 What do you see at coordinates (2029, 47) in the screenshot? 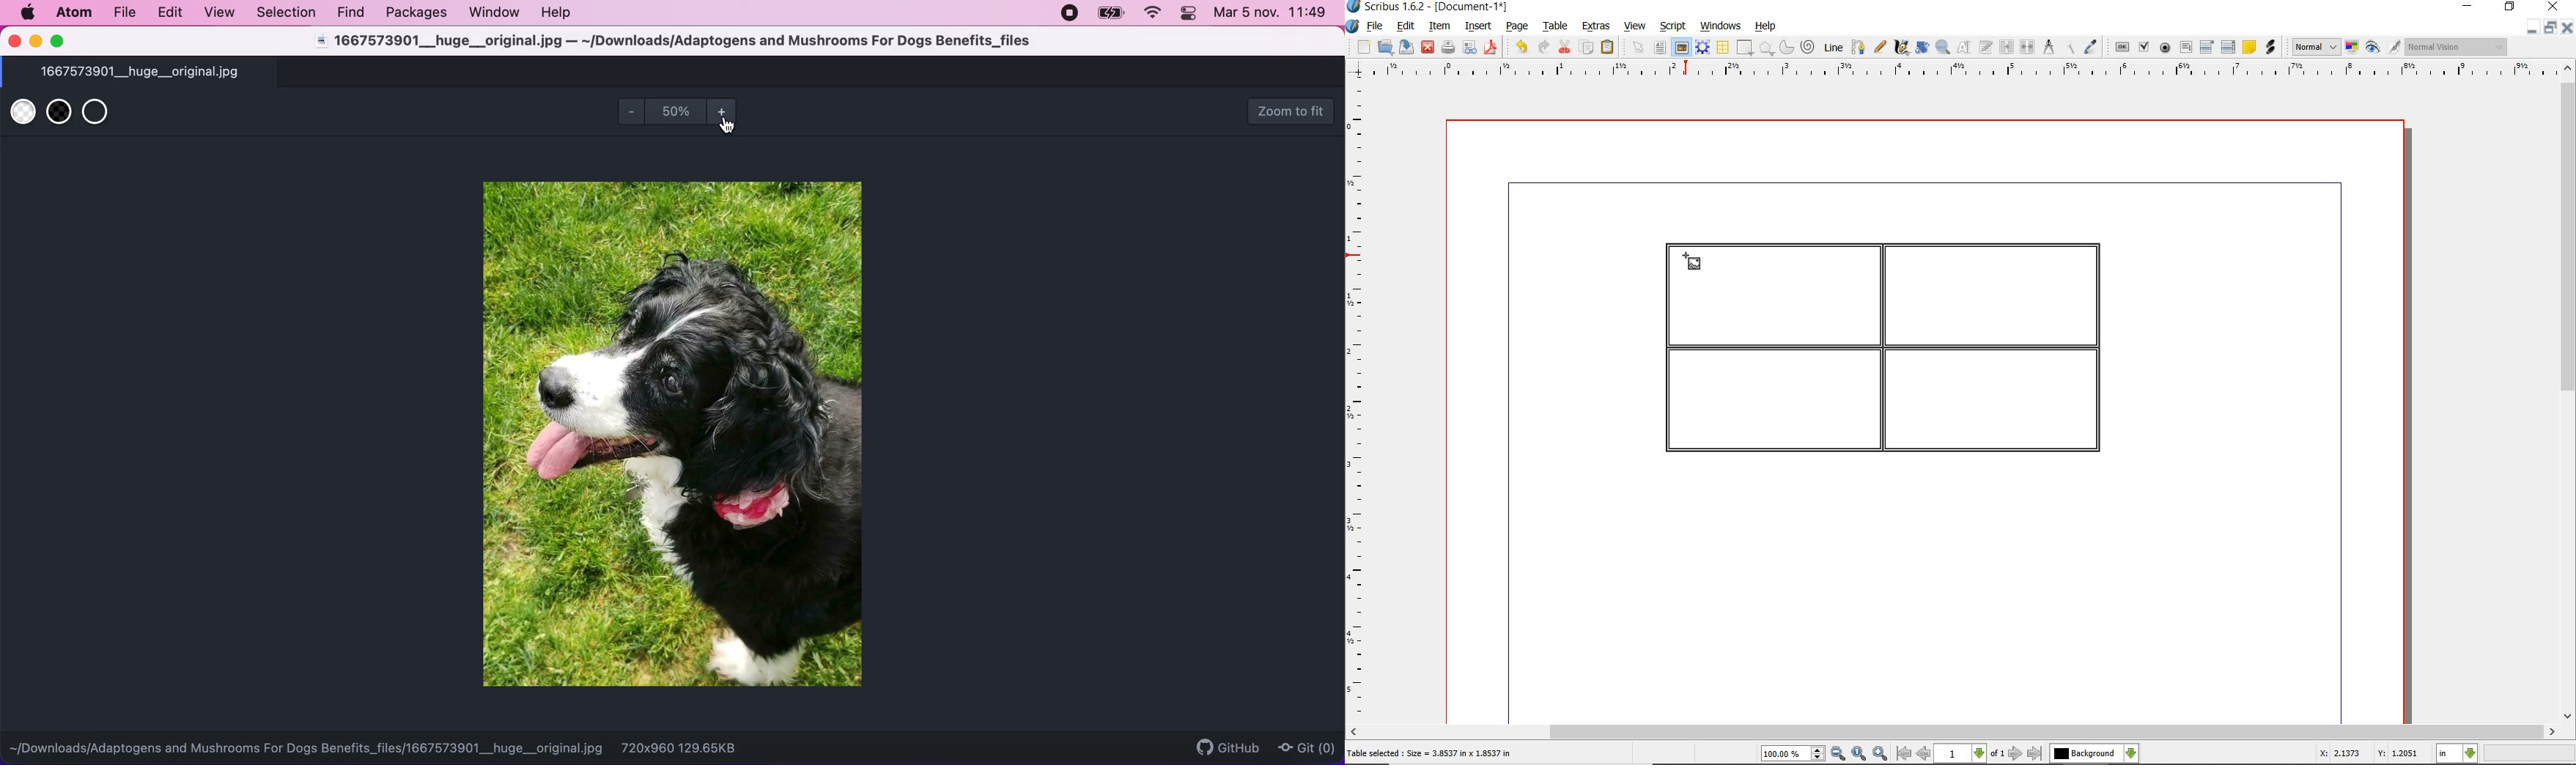
I see `unlink text frames` at bounding box center [2029, 47].